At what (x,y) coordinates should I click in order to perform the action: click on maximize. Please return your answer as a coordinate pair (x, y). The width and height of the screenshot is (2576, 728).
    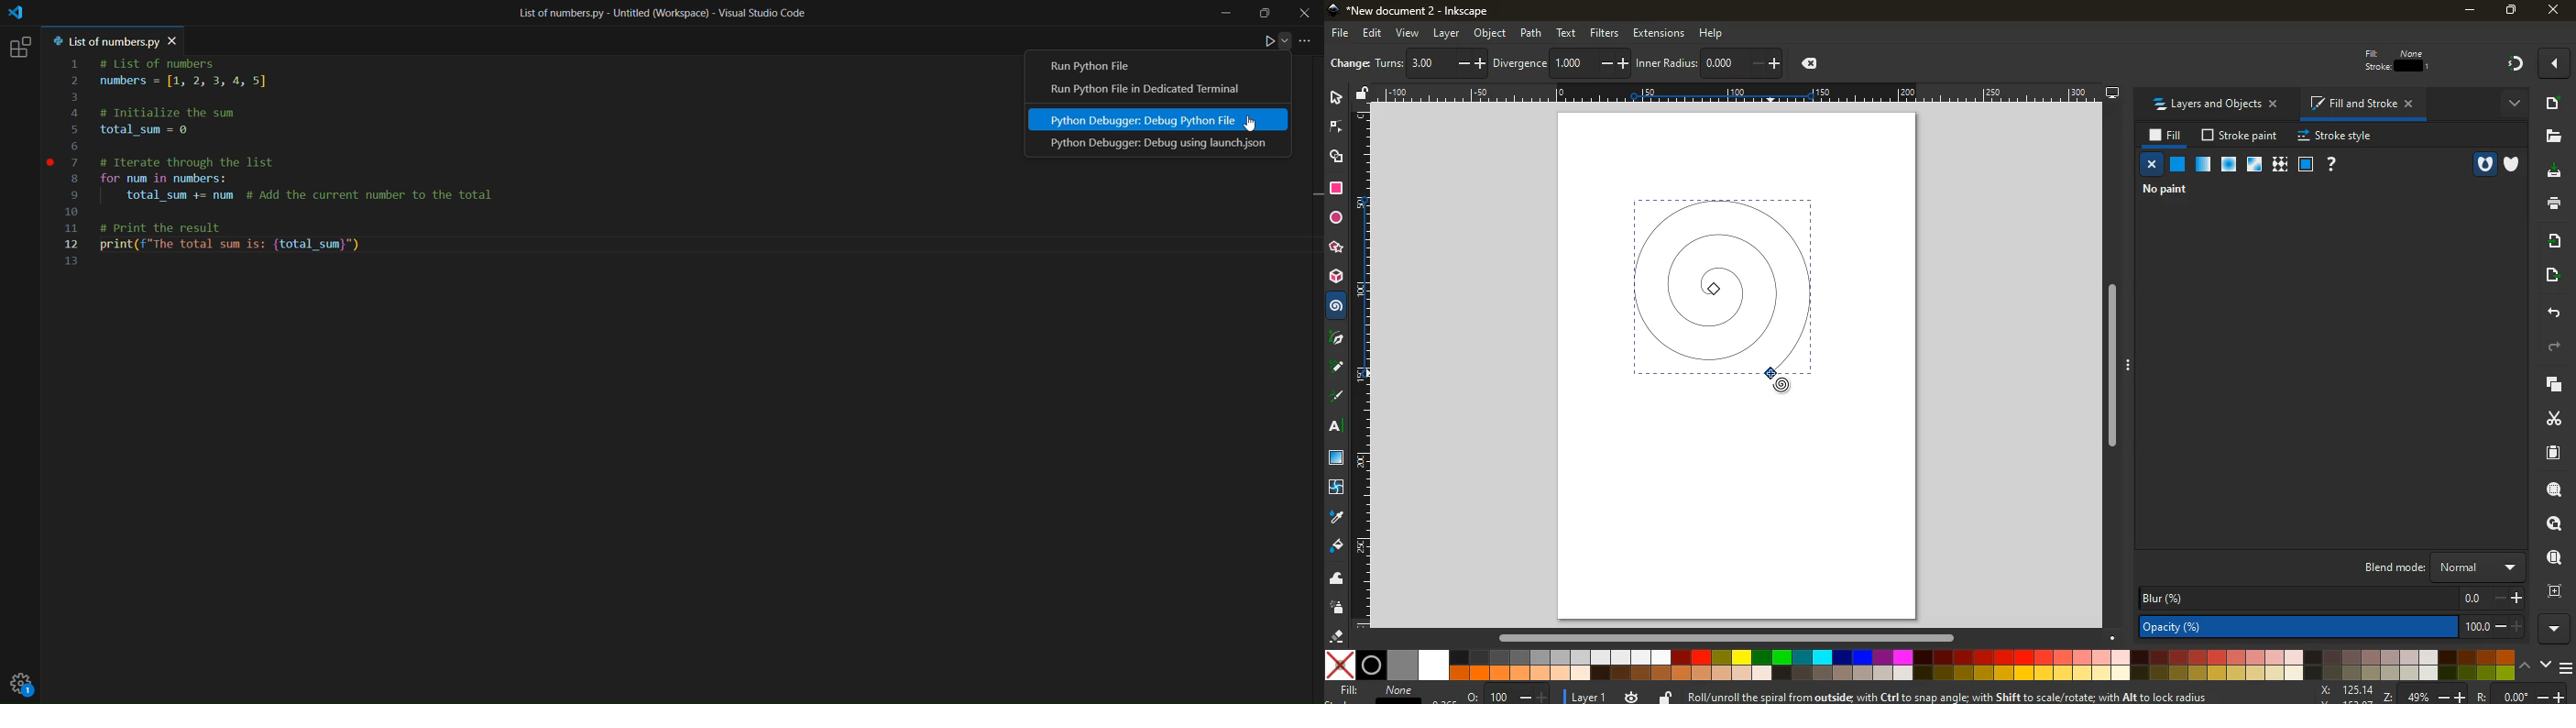
    Looking at the image, I should click on (1263, 16).